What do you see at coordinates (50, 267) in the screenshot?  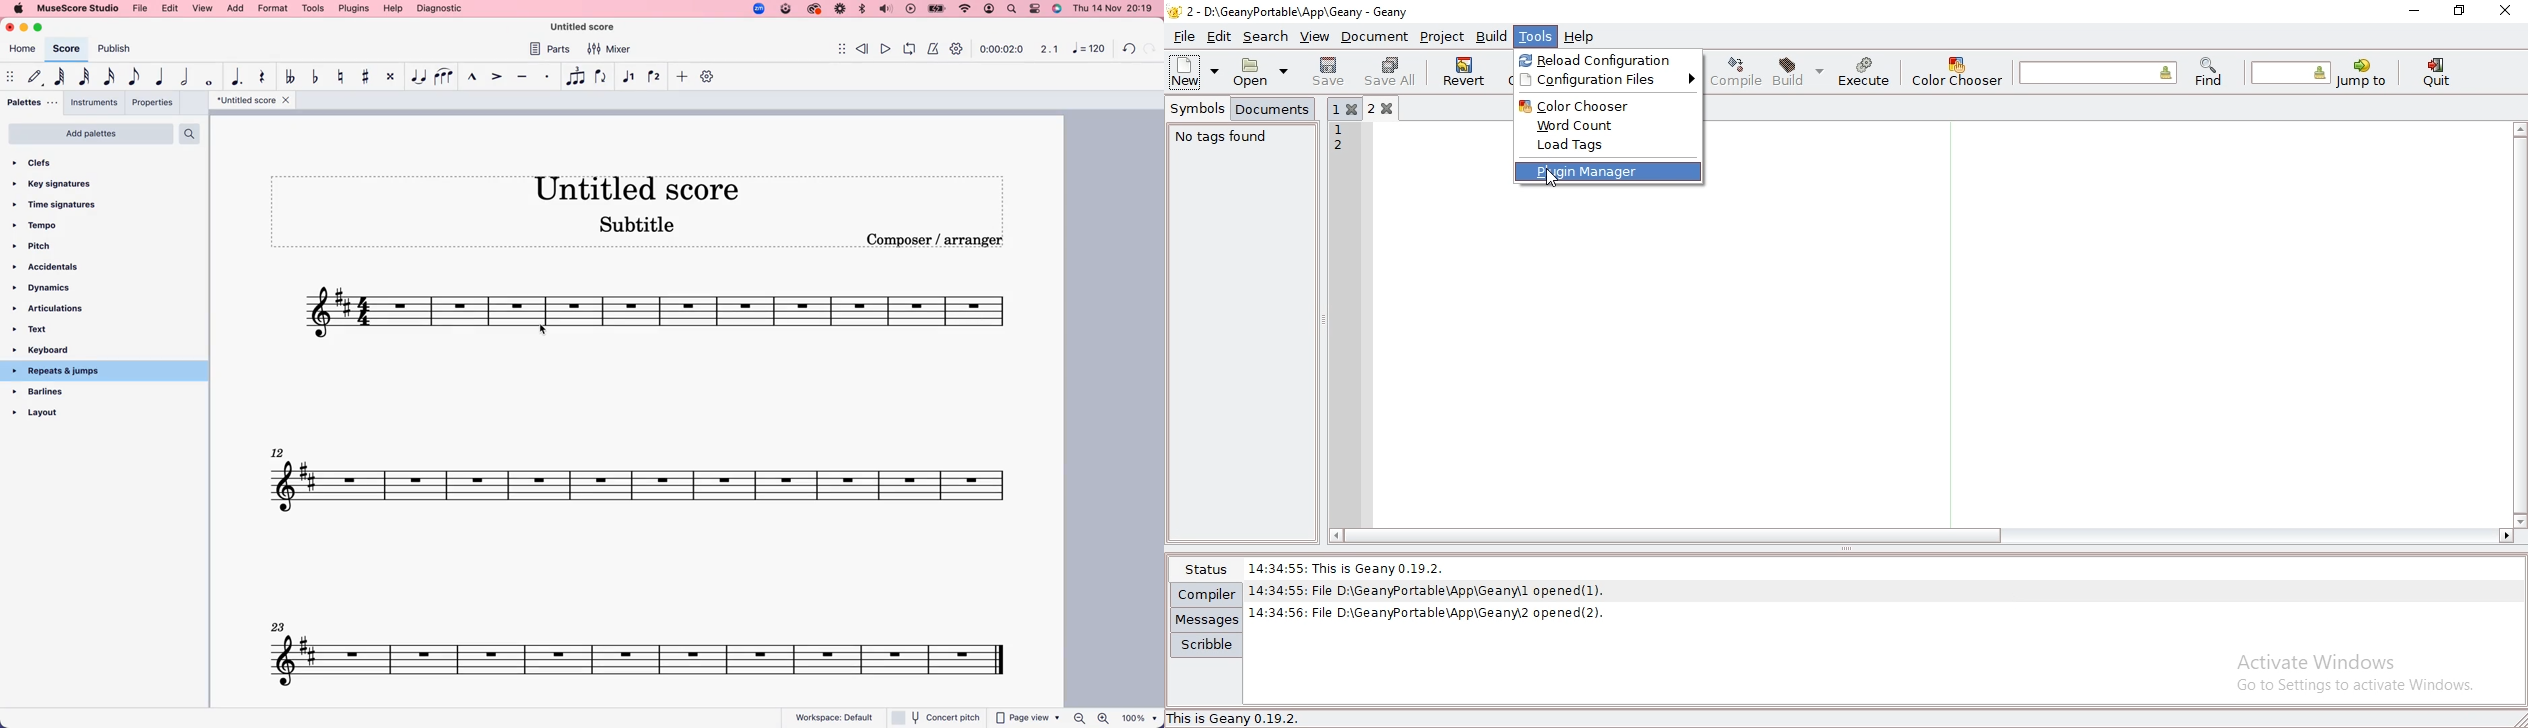 I see `accidentals` at bounding box center [50, 267].